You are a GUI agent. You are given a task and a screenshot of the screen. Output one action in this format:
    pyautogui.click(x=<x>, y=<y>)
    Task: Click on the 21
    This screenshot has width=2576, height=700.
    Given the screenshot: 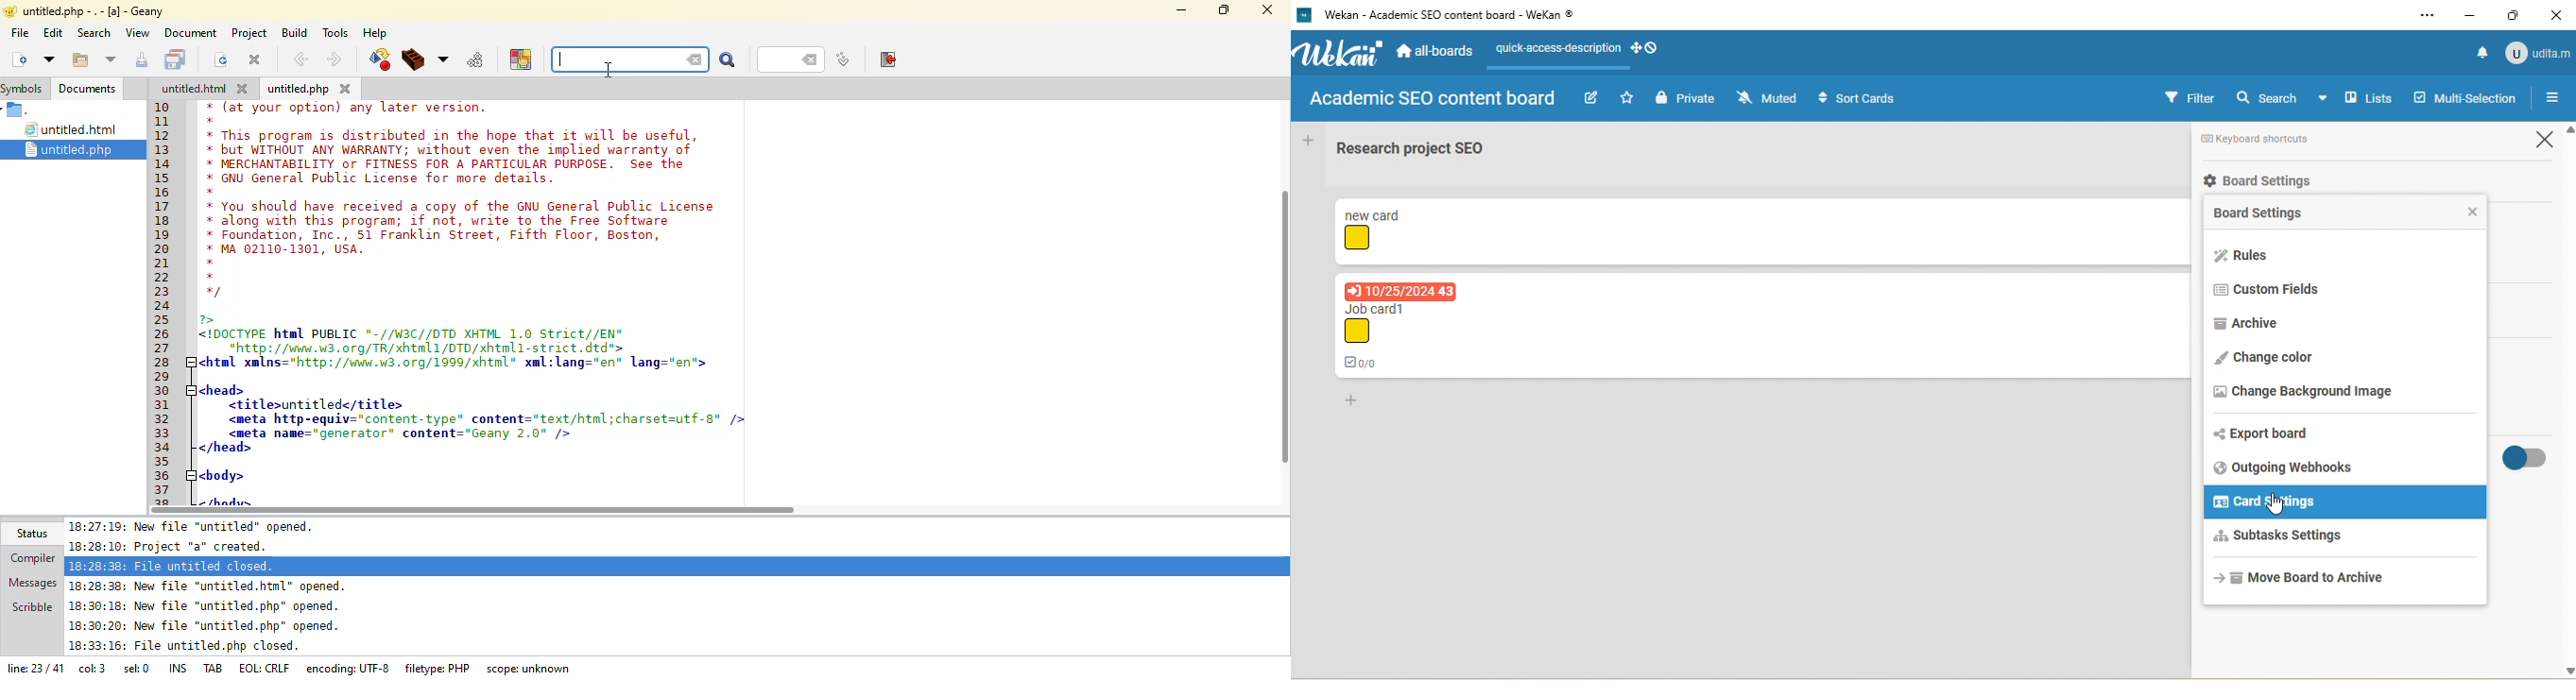 What is the action you would take?
    pyautogui.click(x=163, y=263)
    